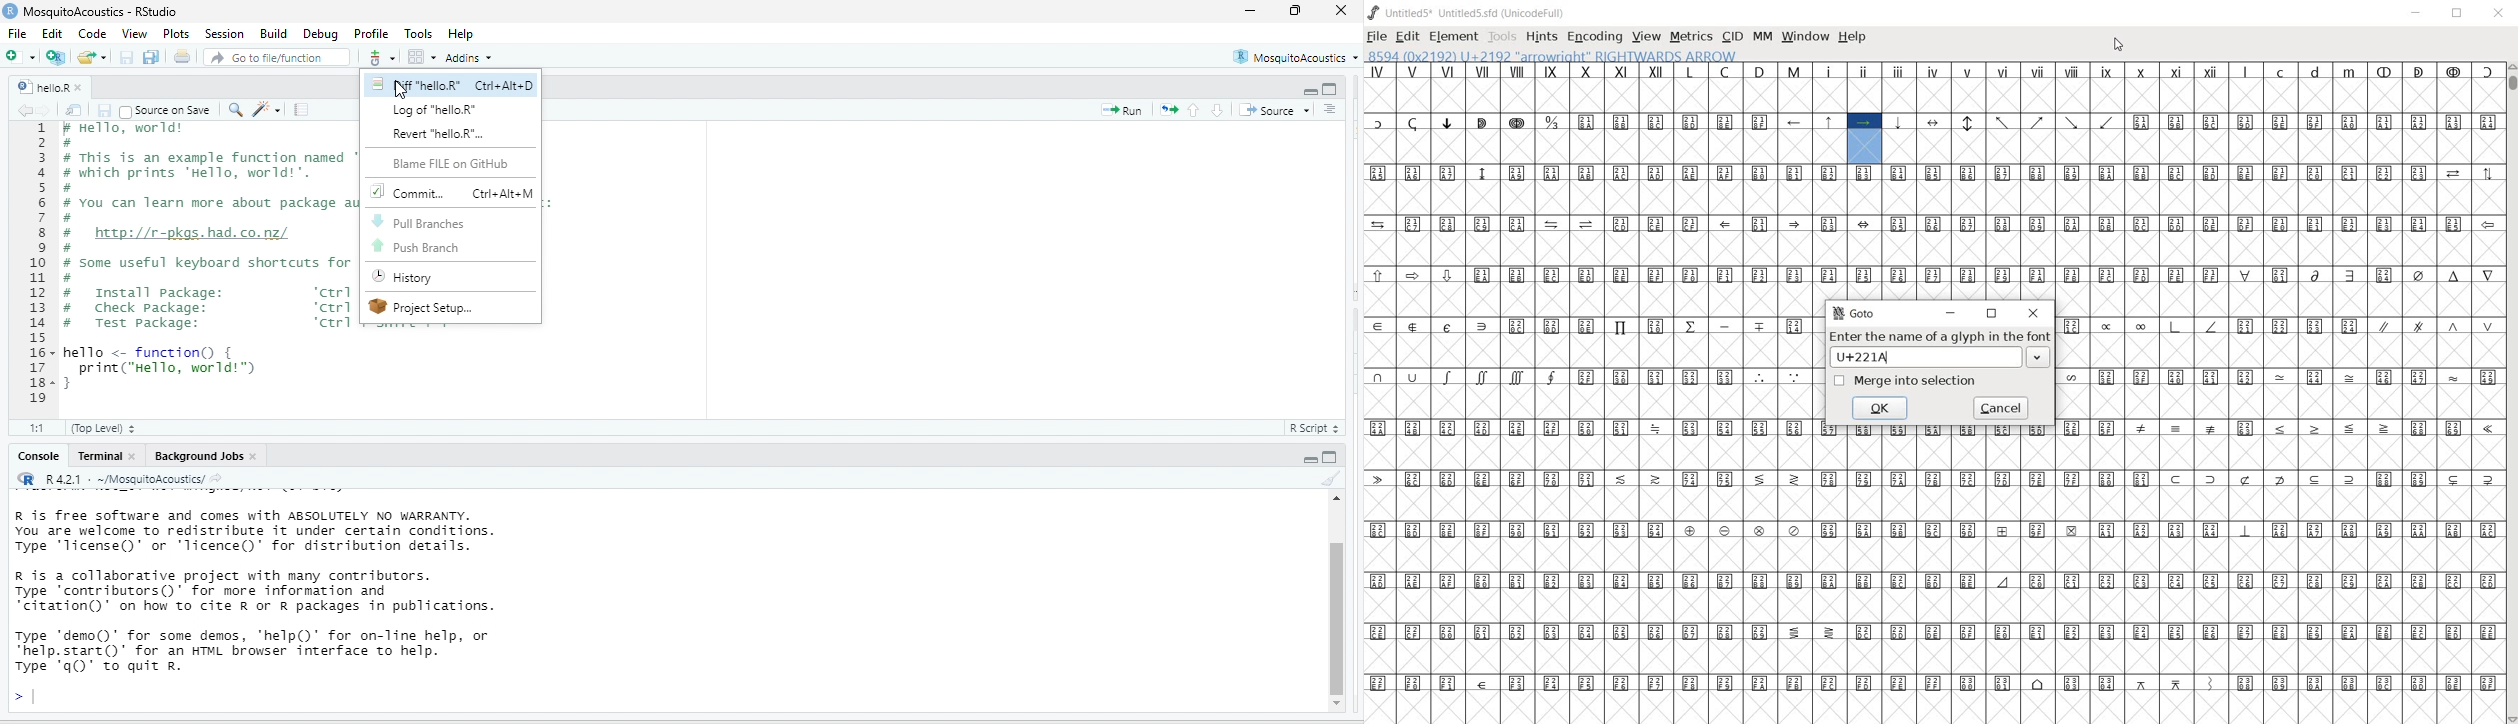 This screenshot has width=2520, height=728. What do you see at coordinates (318, 34) in the screenshot?
I see `Debug` at bounding box center [318, 34].